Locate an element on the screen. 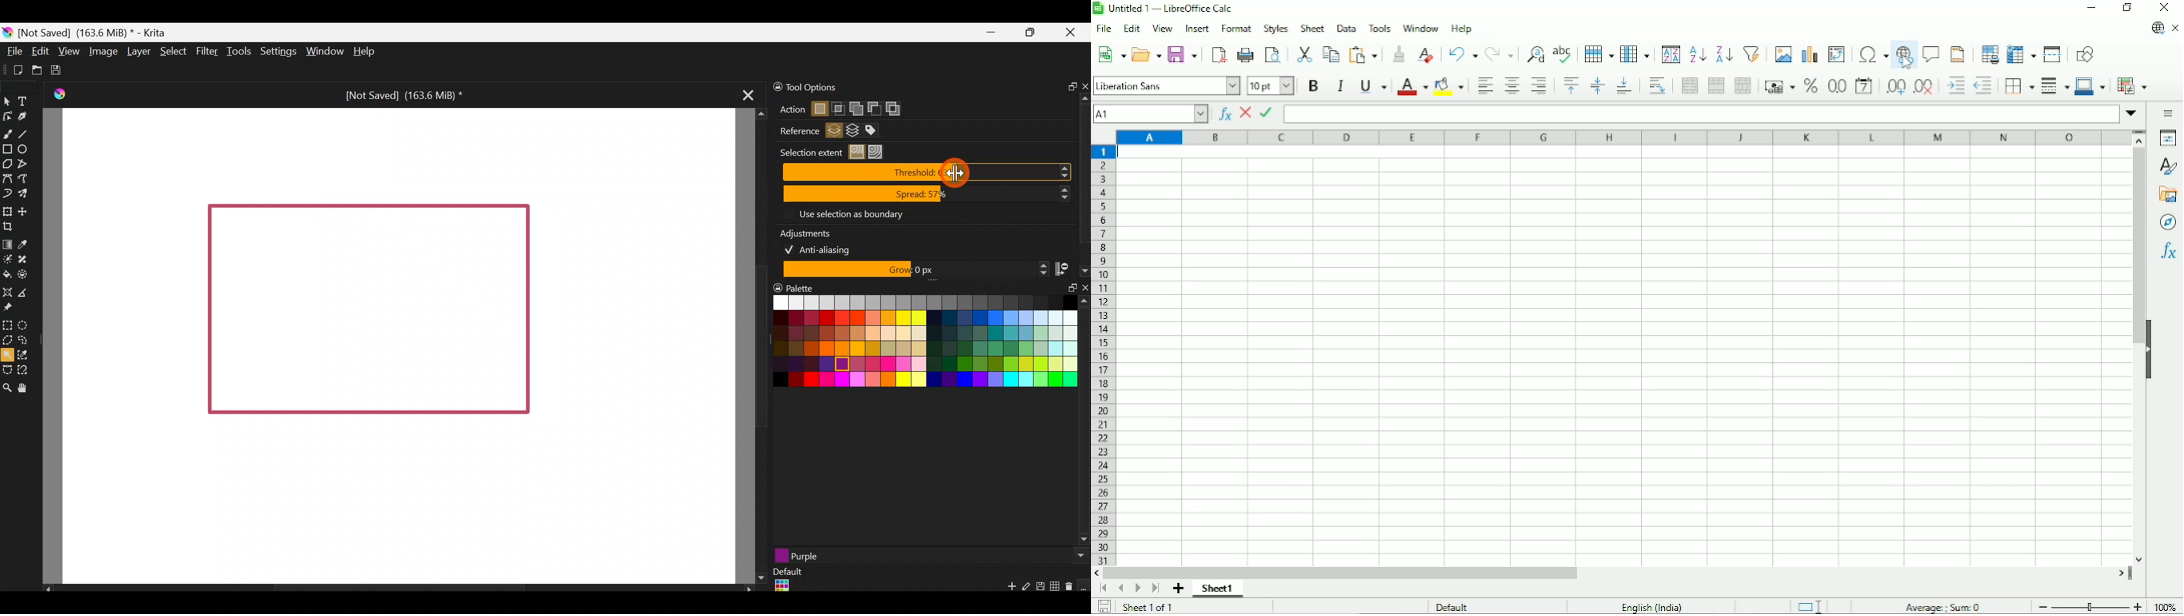 The height and width of the screenshot is (616, 2184). Subtract is located at coordinates (874, 107).